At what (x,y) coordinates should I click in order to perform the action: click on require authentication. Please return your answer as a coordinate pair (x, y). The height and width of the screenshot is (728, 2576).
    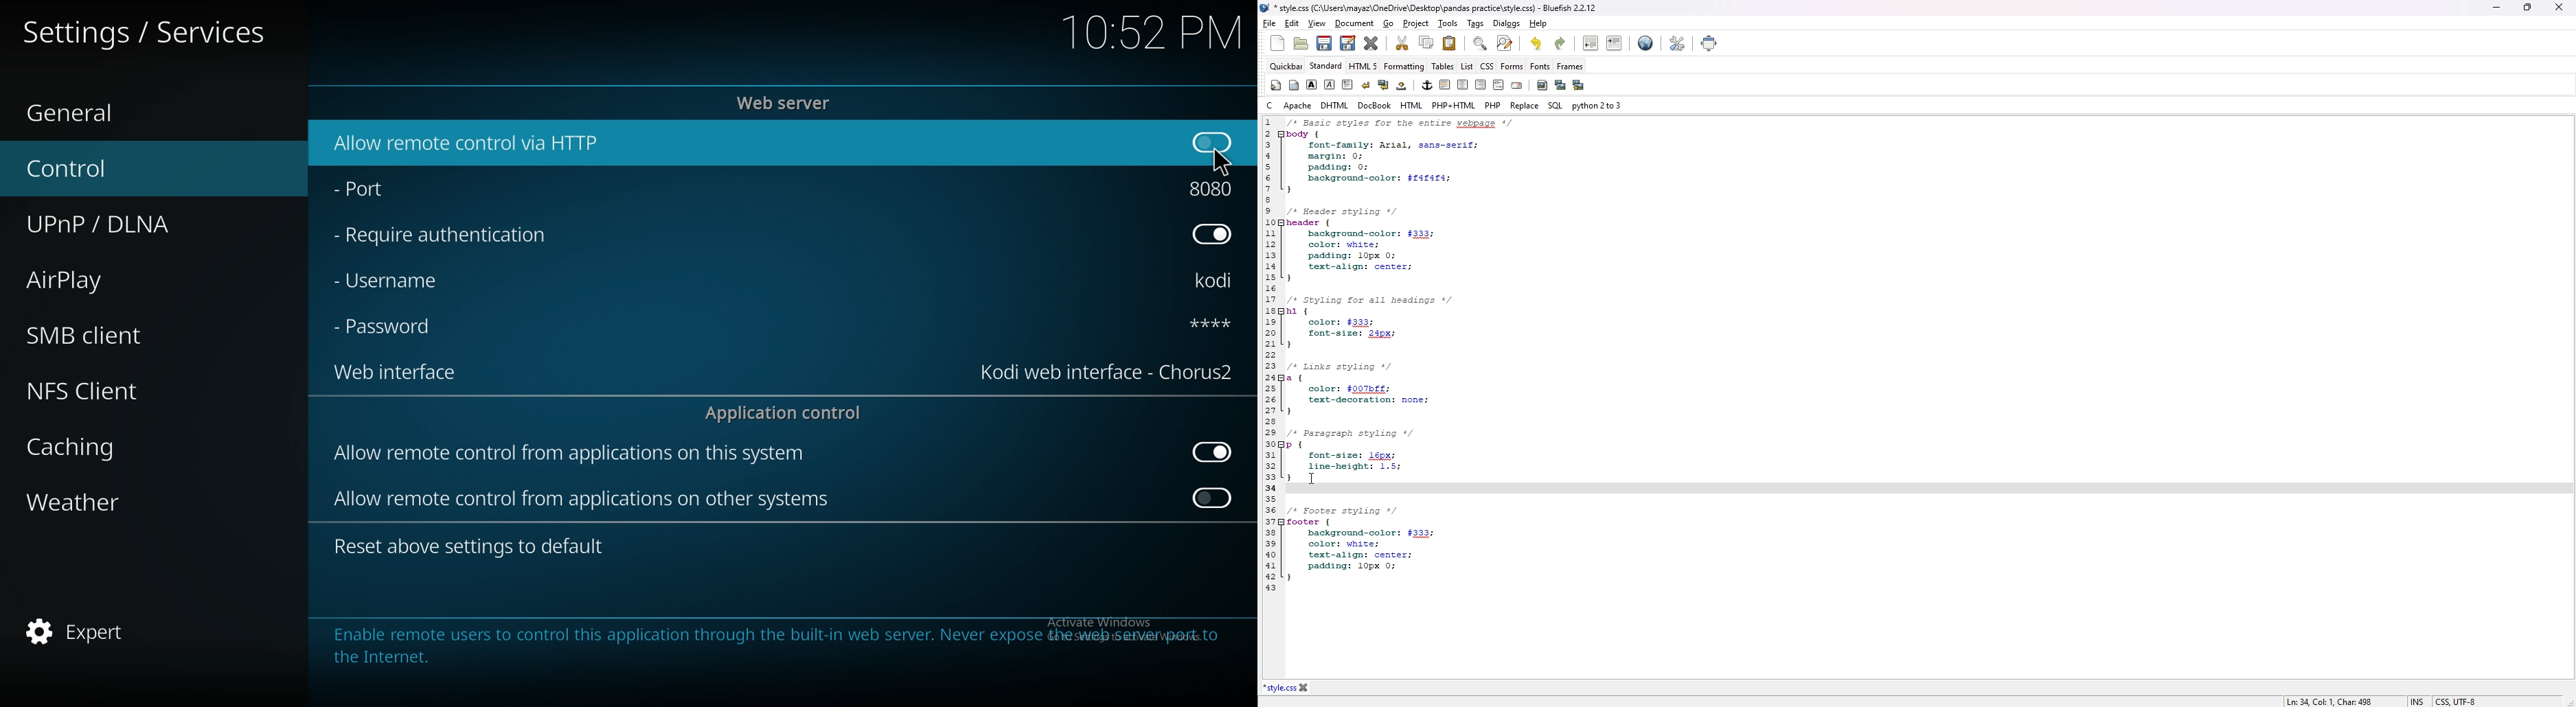
    Looking at the image, I should click on (441, 236).